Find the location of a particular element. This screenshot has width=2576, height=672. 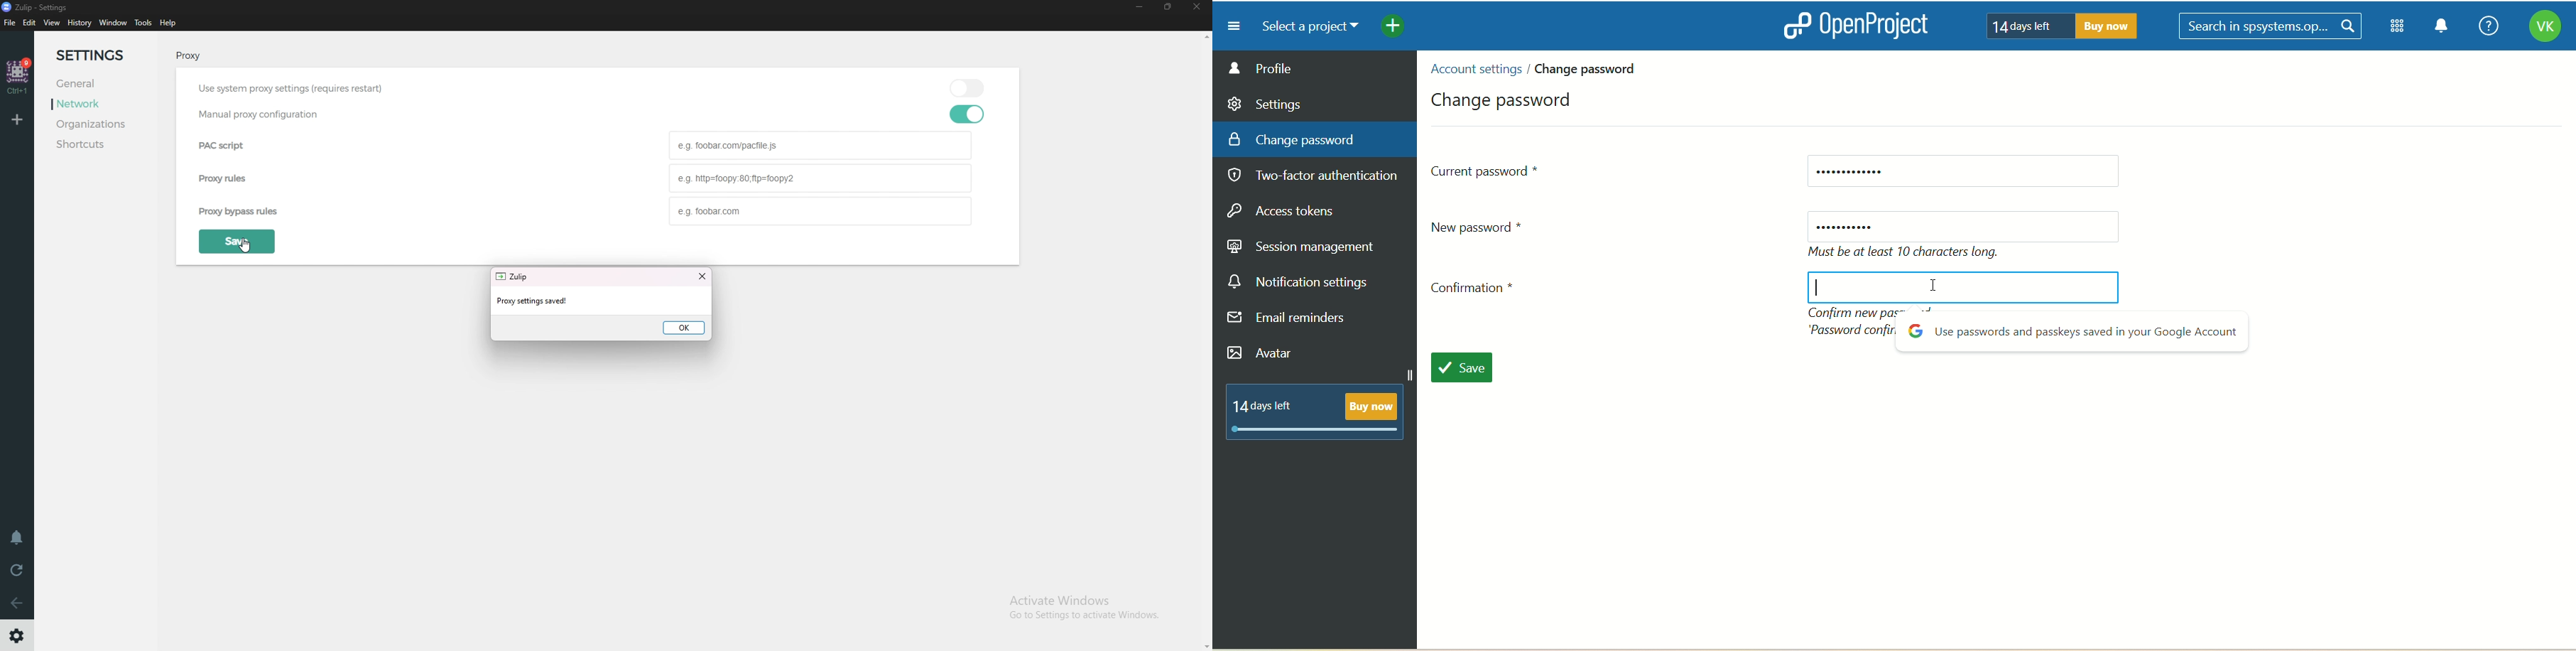

select a project is located at coordinates (1305, 27).